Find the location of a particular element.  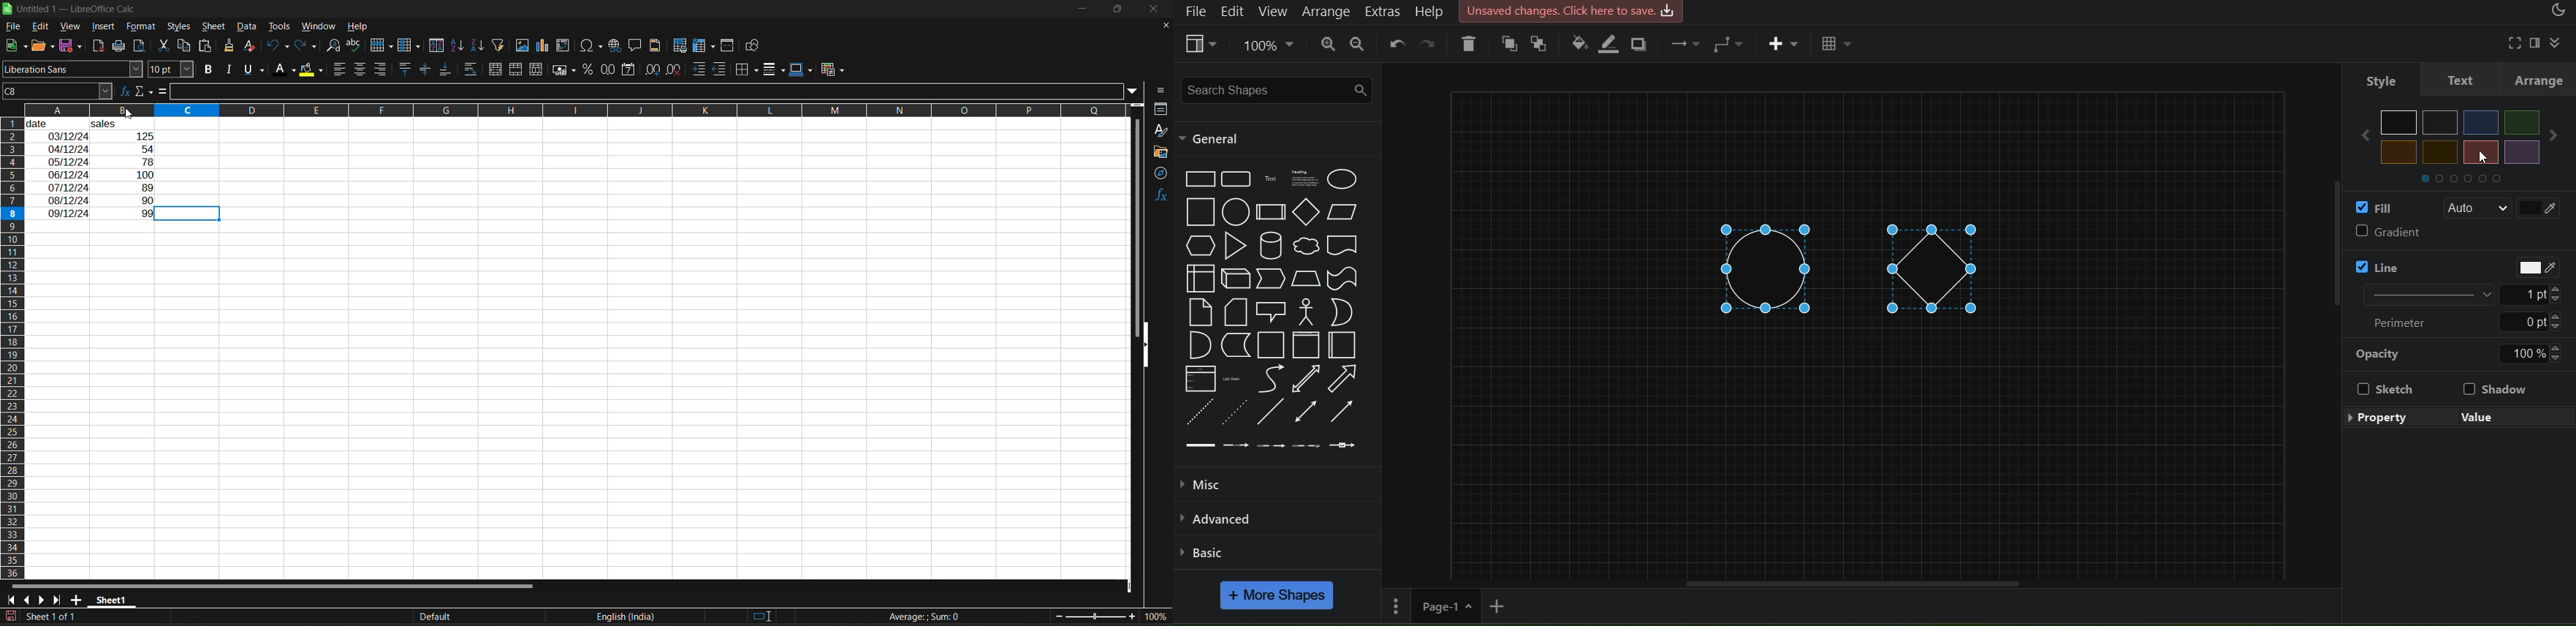

And is located at coordinates (1198, 346).